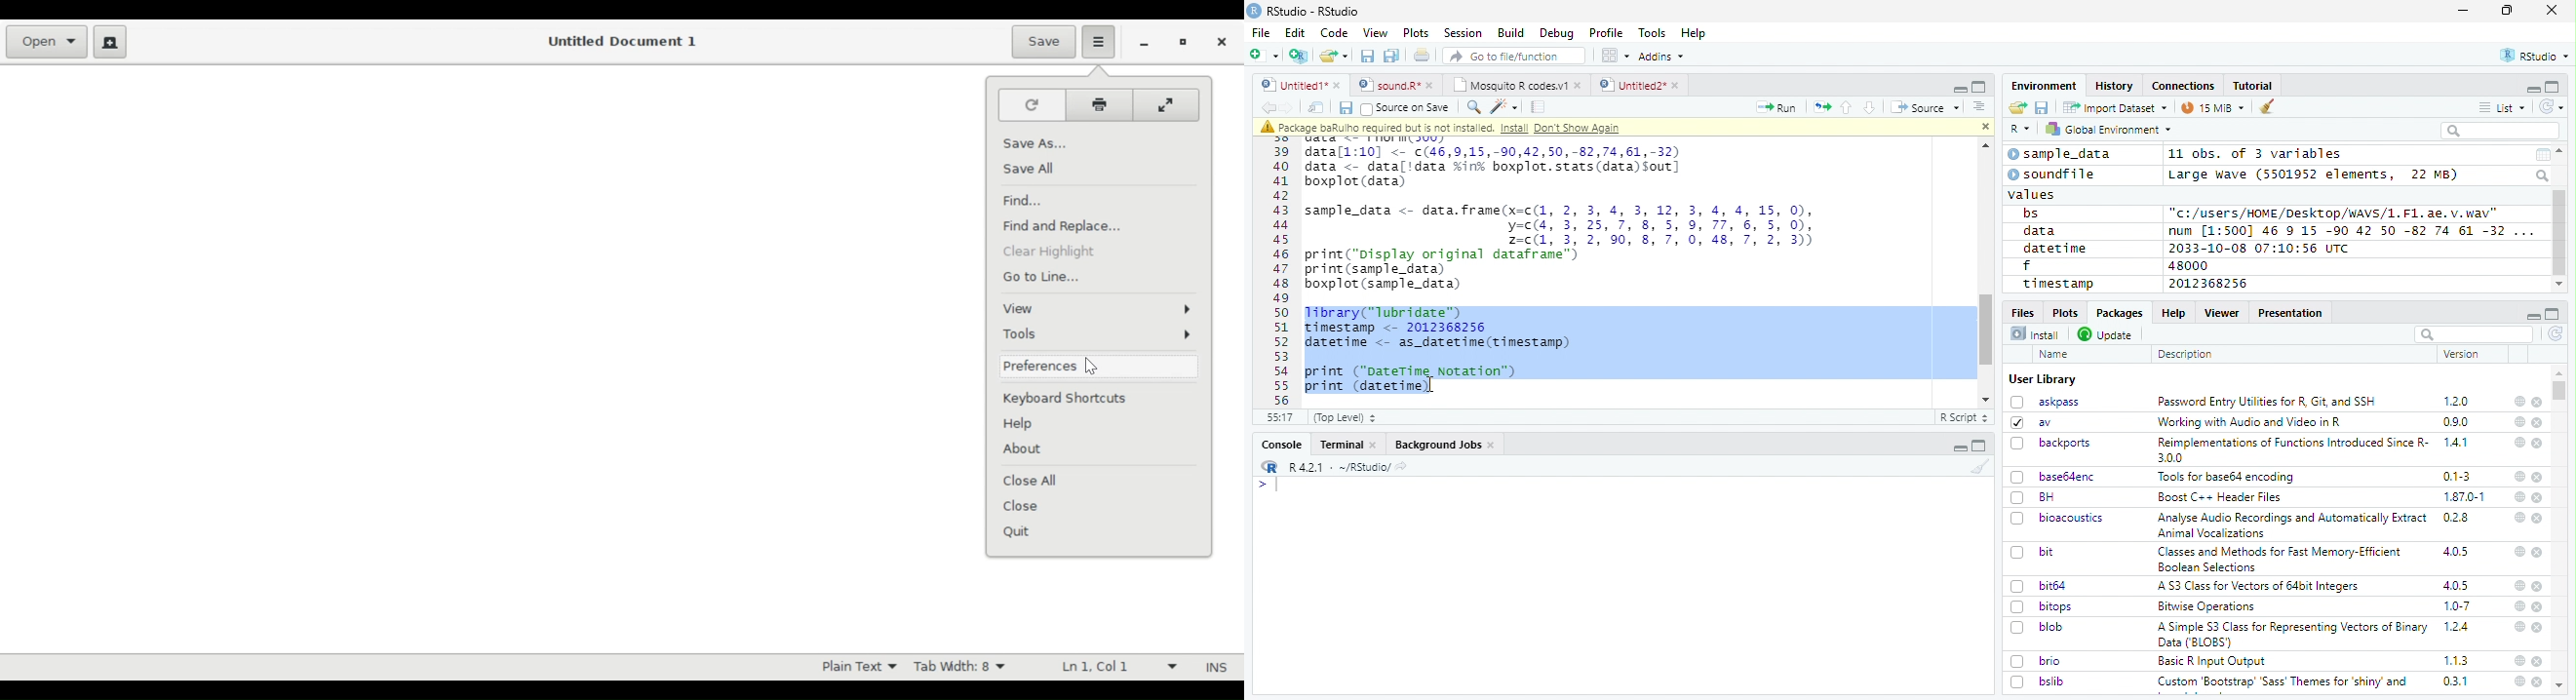 This screenshot has width=2576, height=700. What do you see at coordinates (1516, 85) in the screenshot?
I see `Mosquito R codes.v1` at bounding box center [1516, 85].